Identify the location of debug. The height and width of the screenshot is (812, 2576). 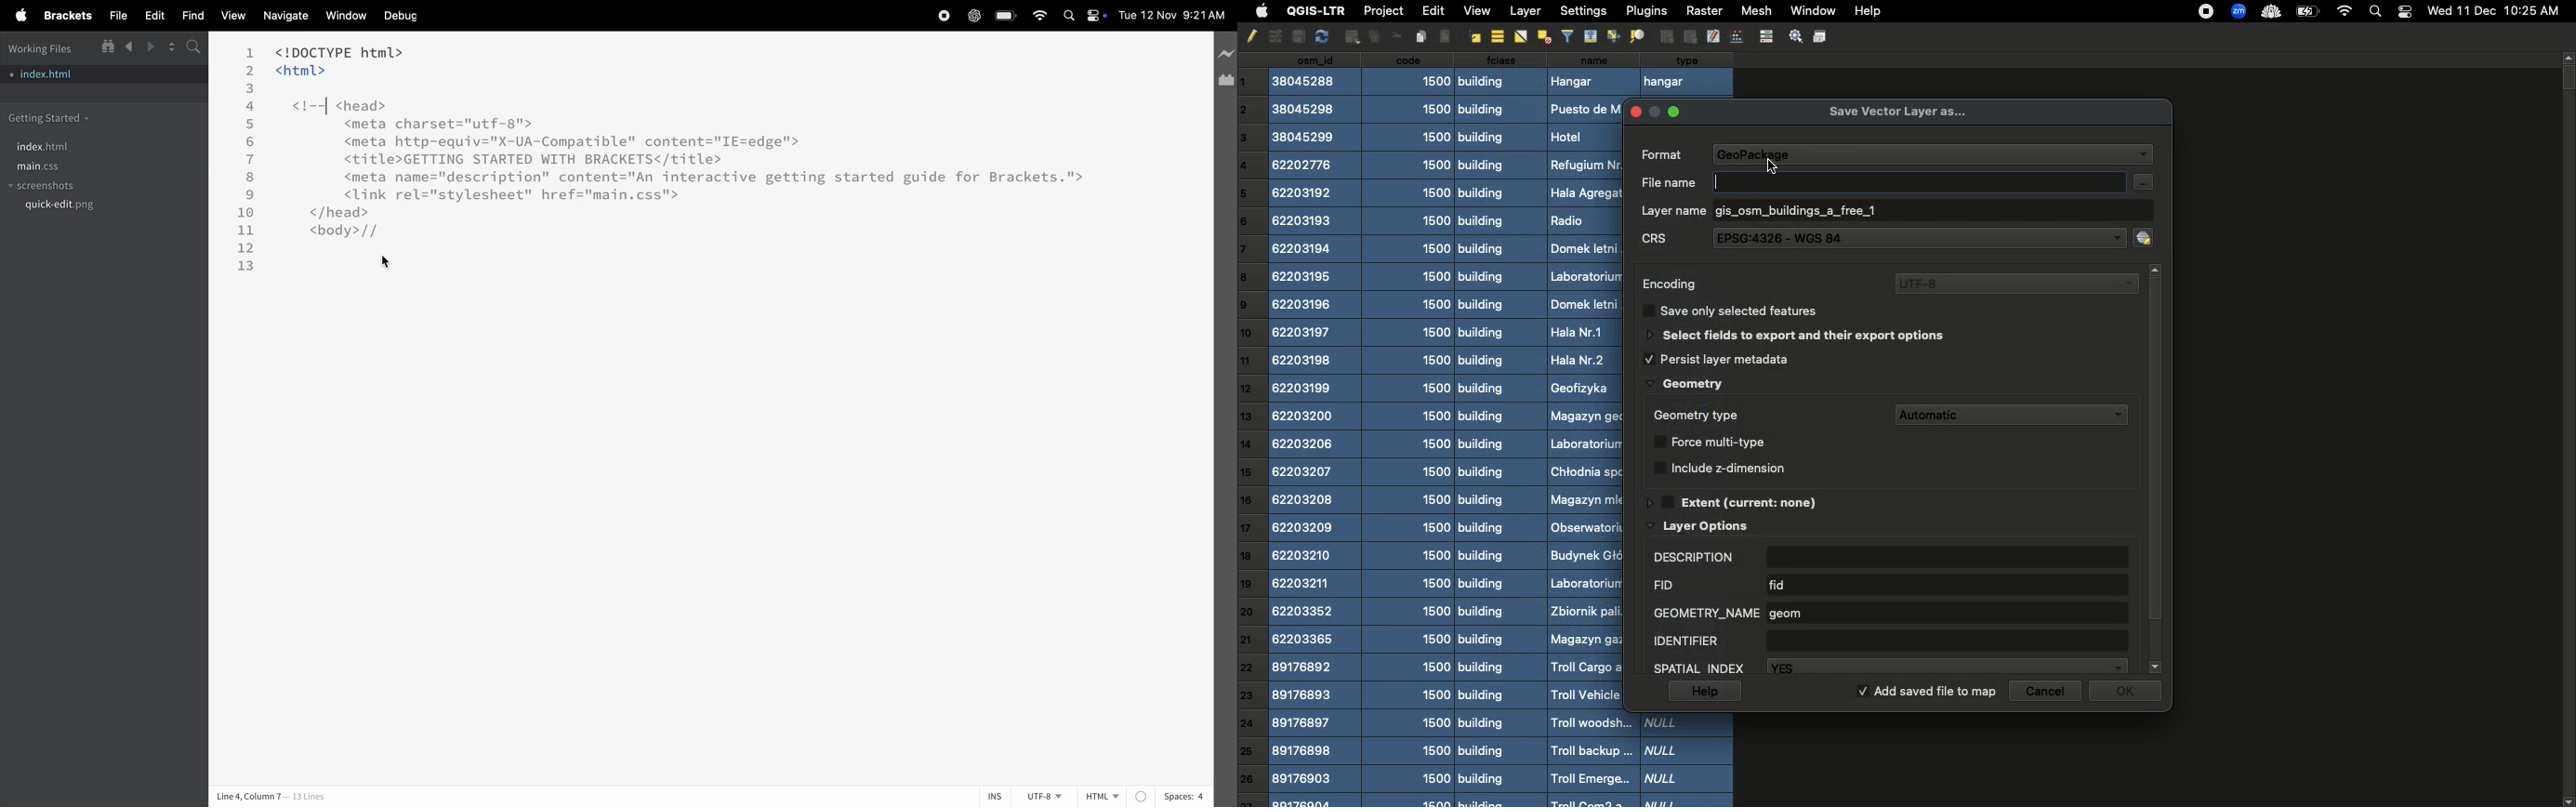
(407, 14).